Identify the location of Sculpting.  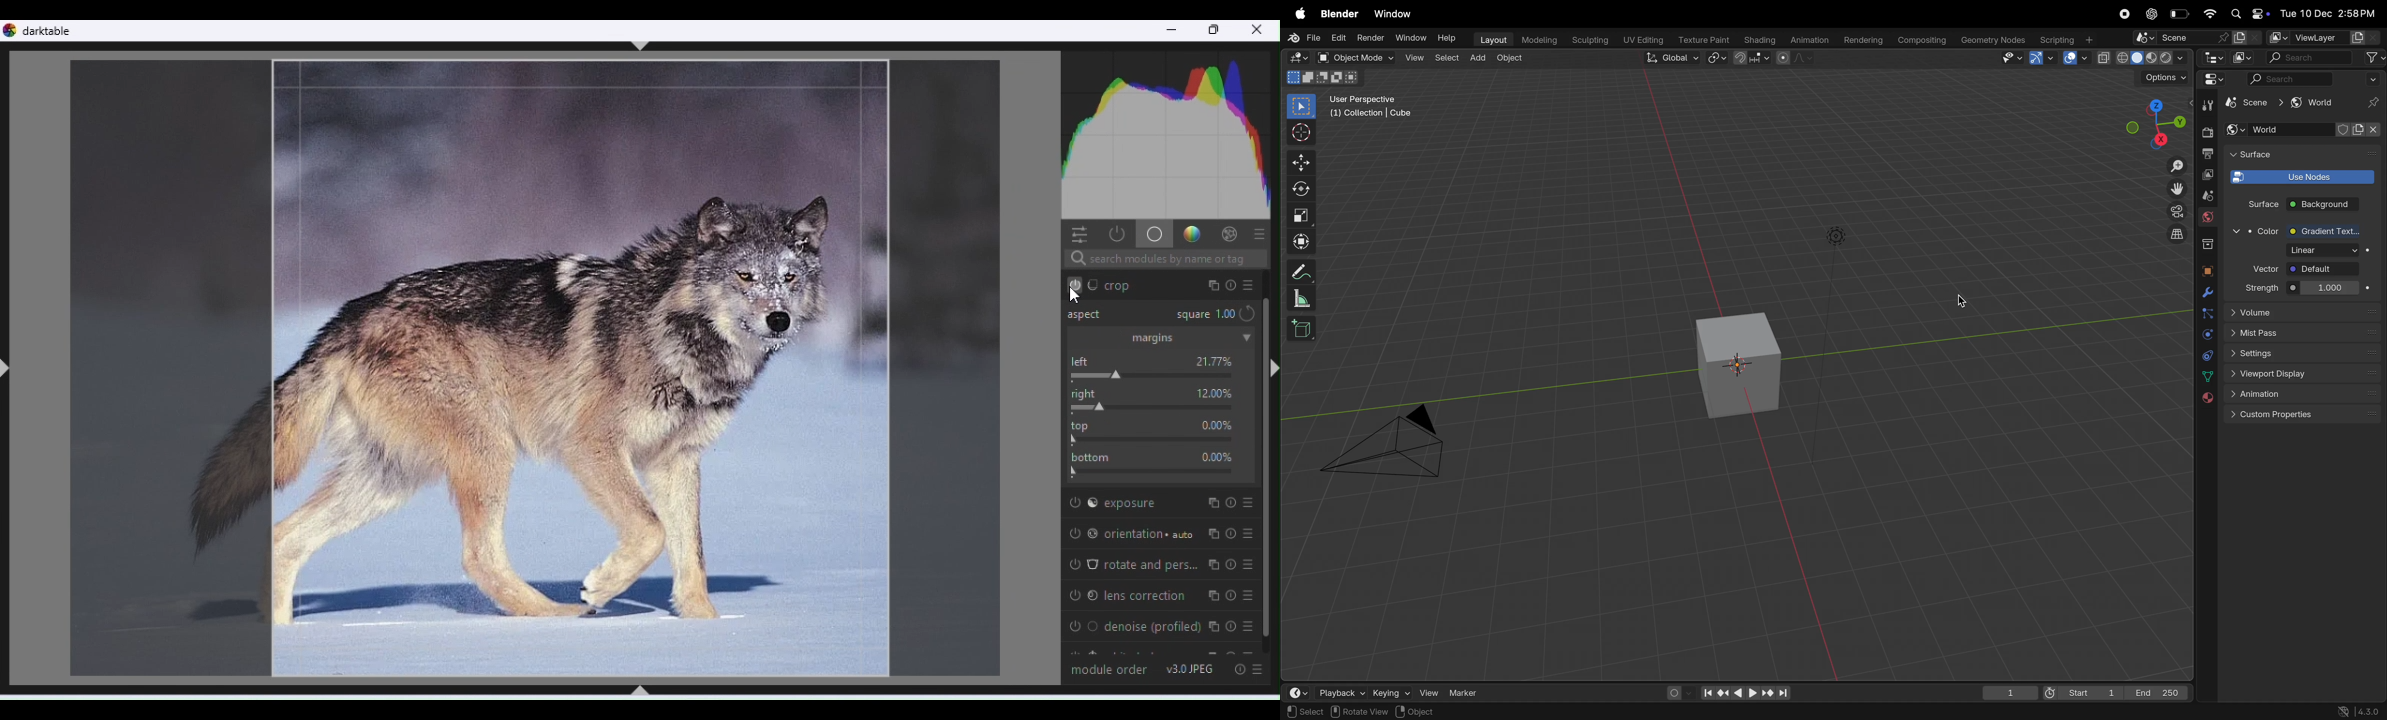
(1589, 40).